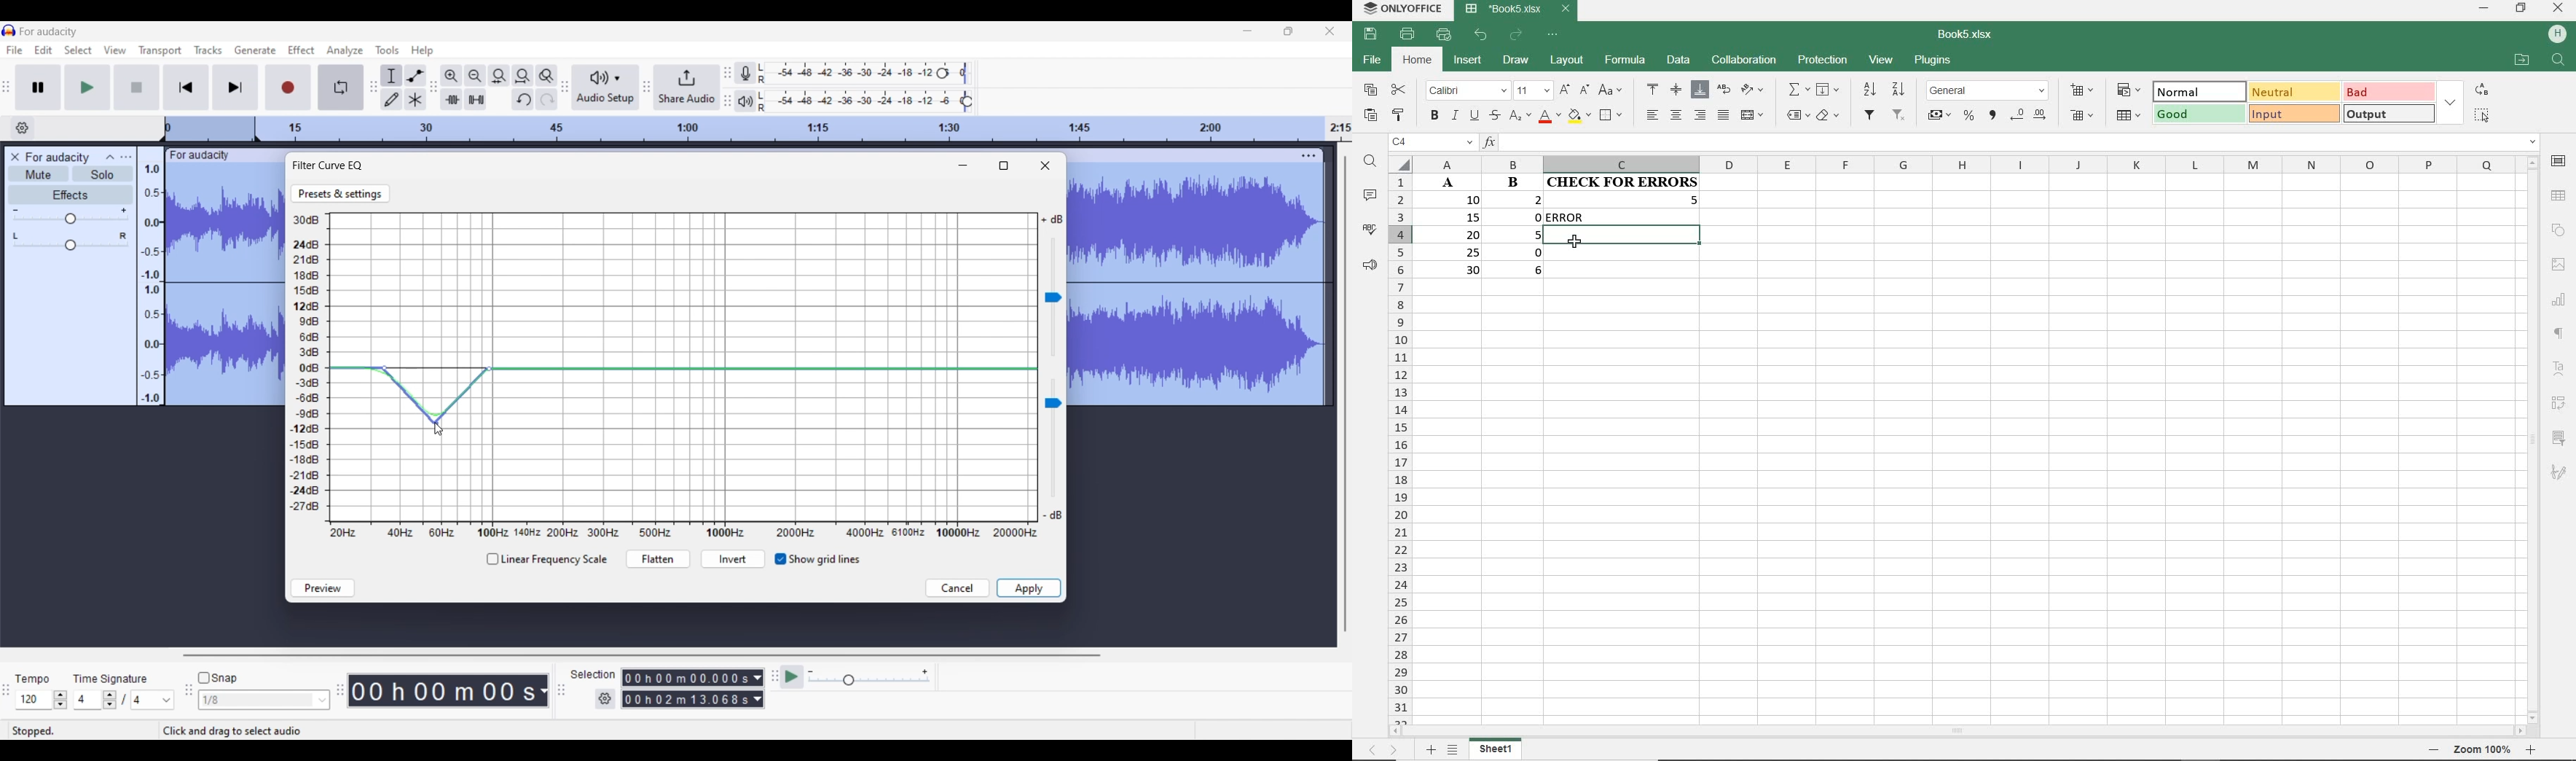  Describe the element at coordinates (1053, 297) in the screenshot. I see `Change sound` at that location.